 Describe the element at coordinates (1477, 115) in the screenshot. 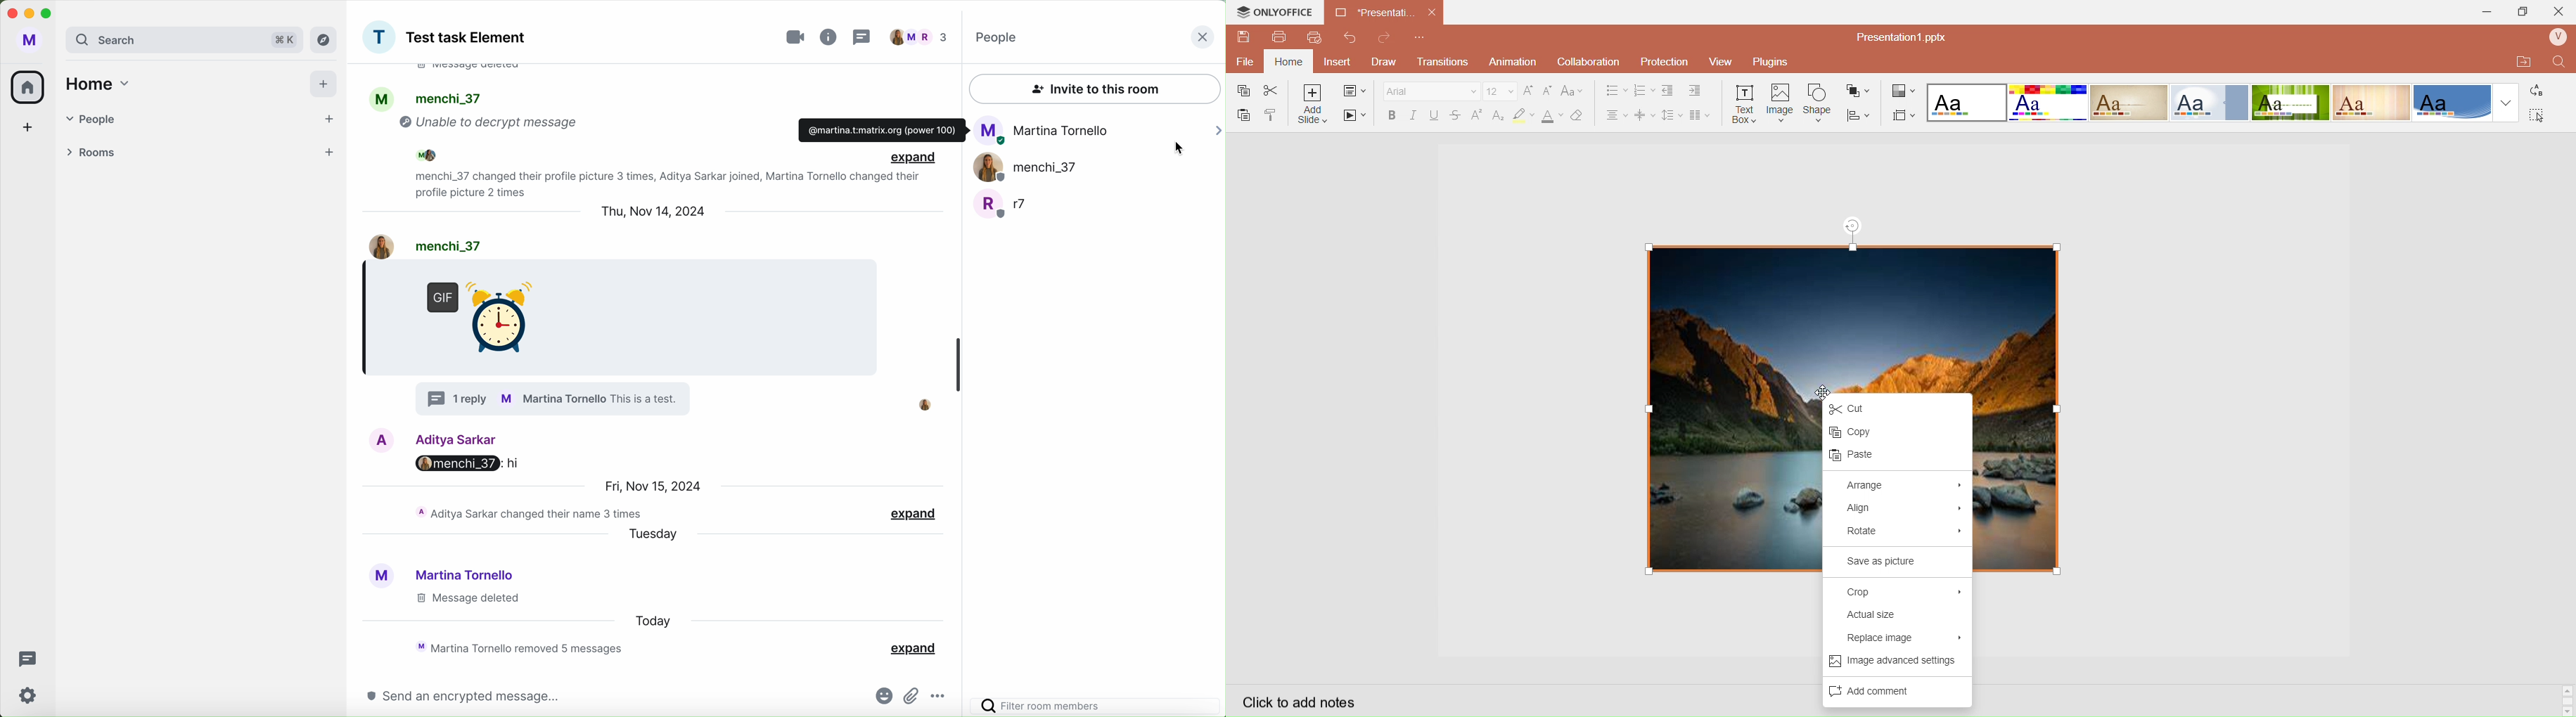

I see `Superscript` at that location.